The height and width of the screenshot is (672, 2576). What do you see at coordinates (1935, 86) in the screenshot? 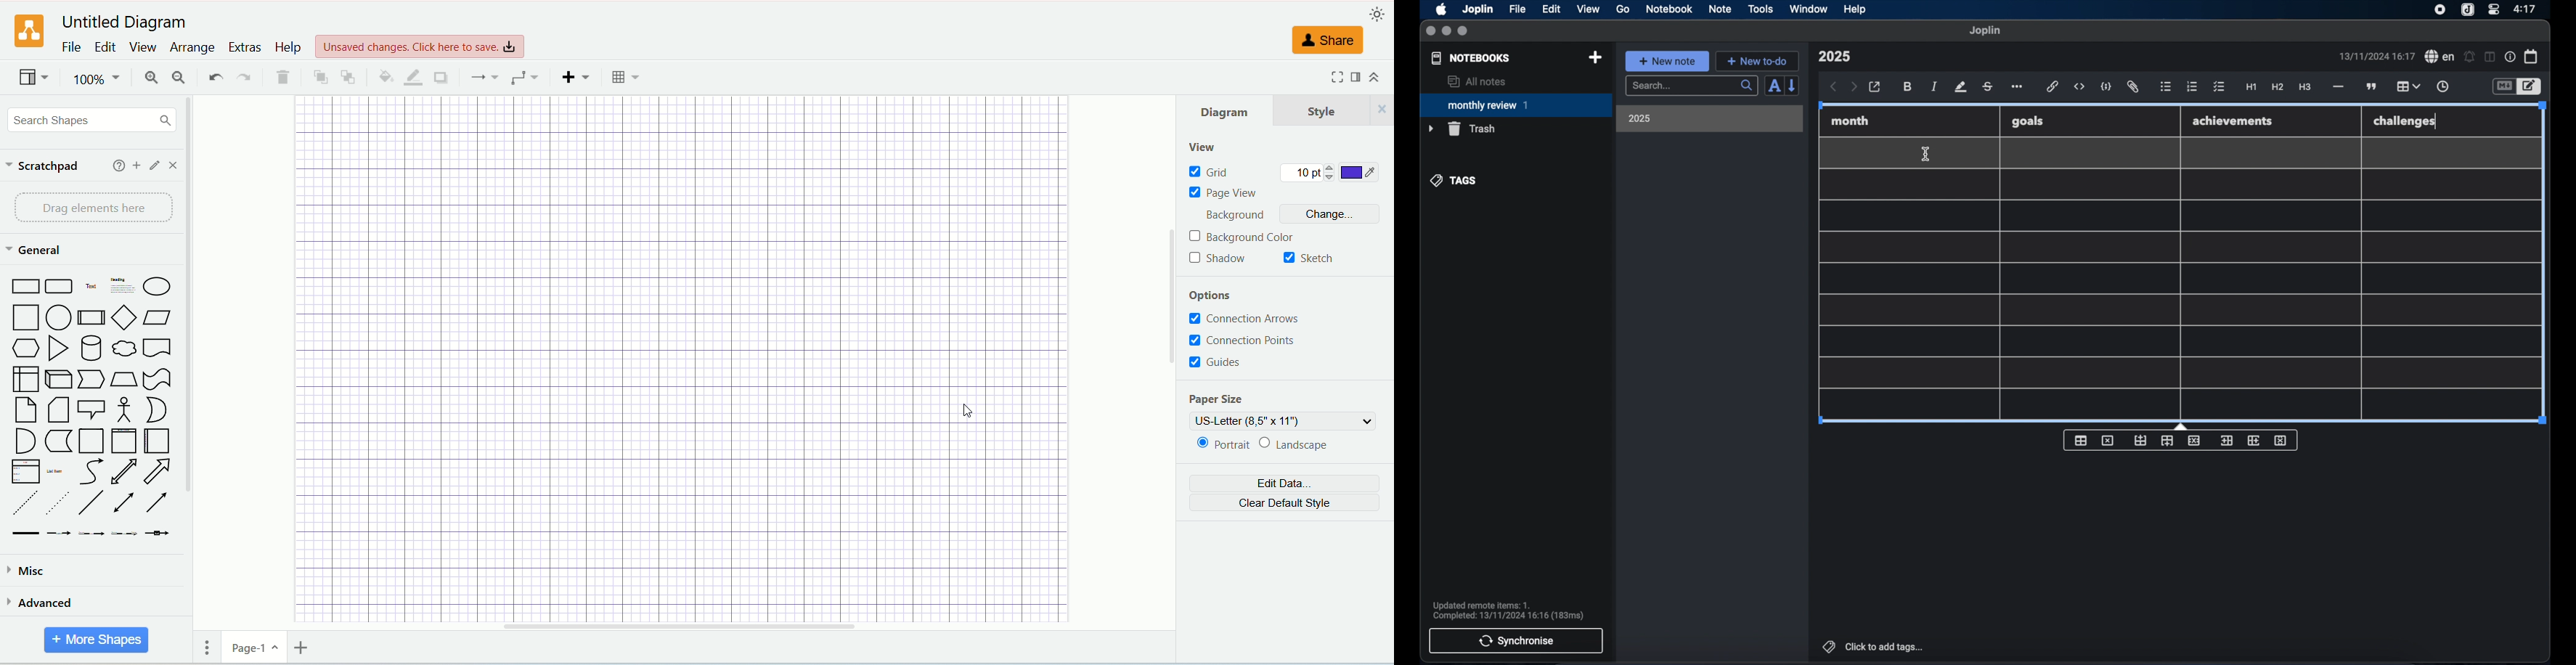
I see `italic` at bounding box center [1935, 86].